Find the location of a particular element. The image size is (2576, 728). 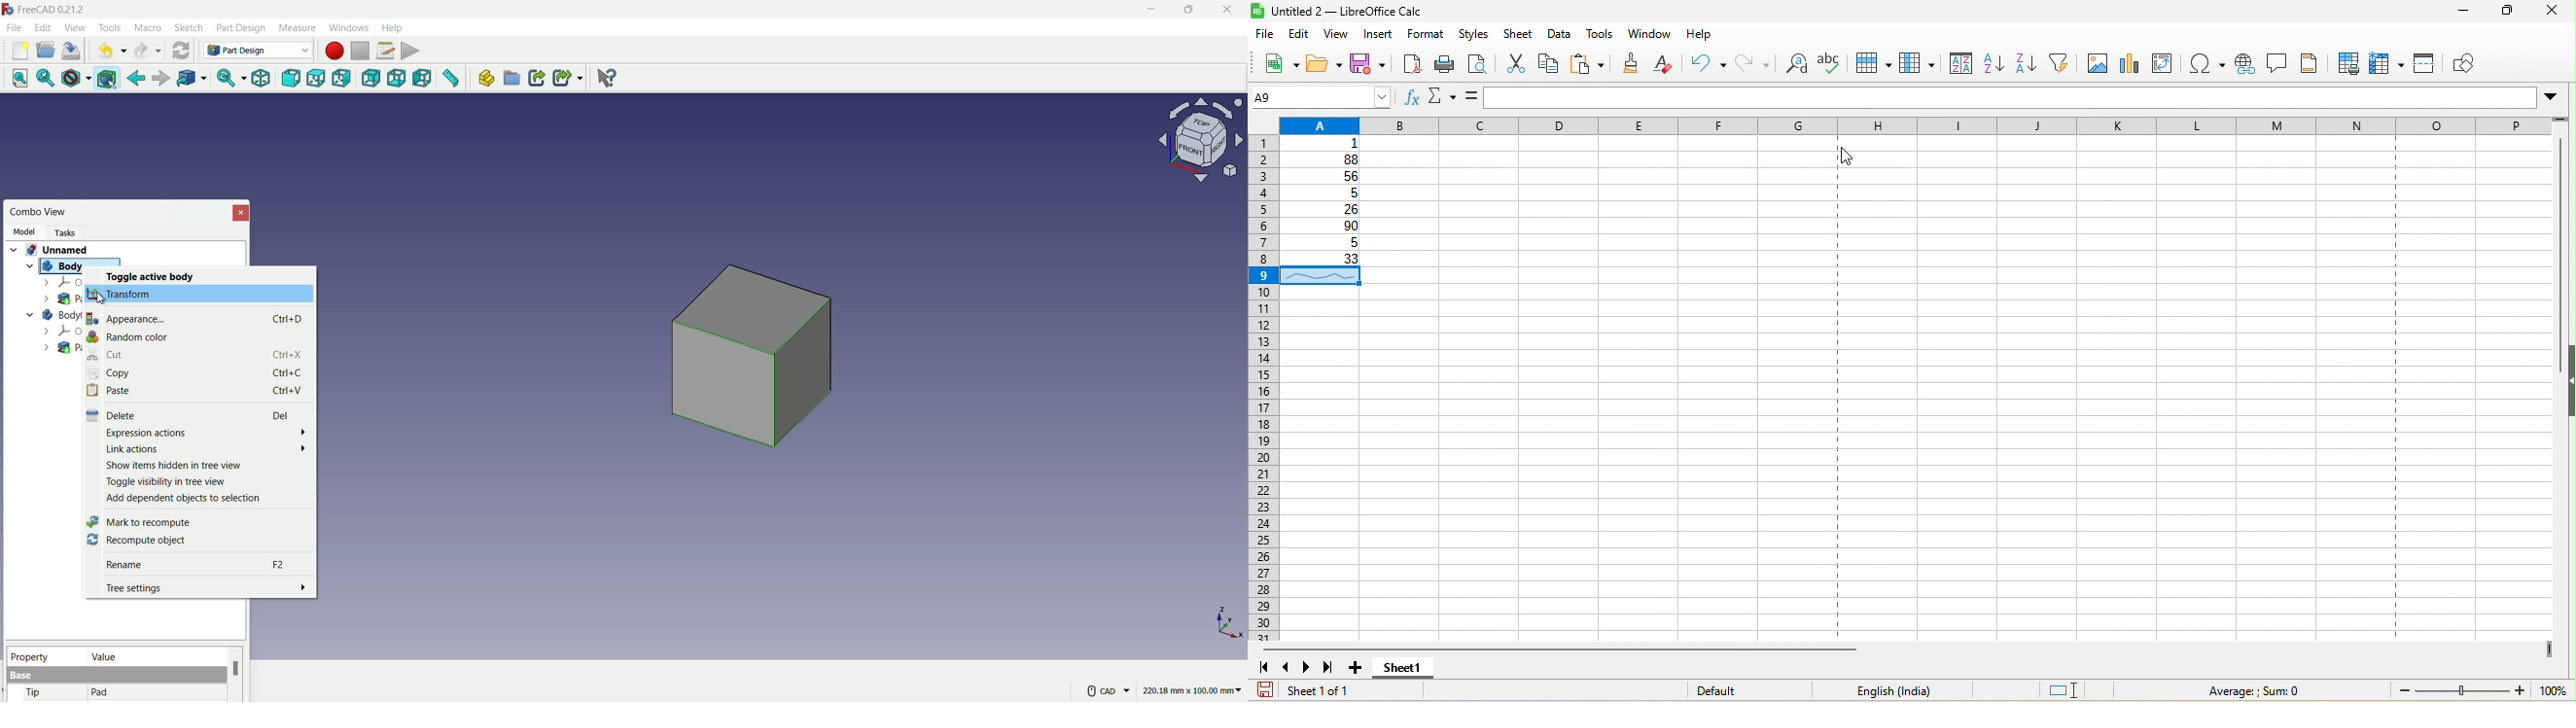

vertical scroll bar is located at coordinates (2557, 255).